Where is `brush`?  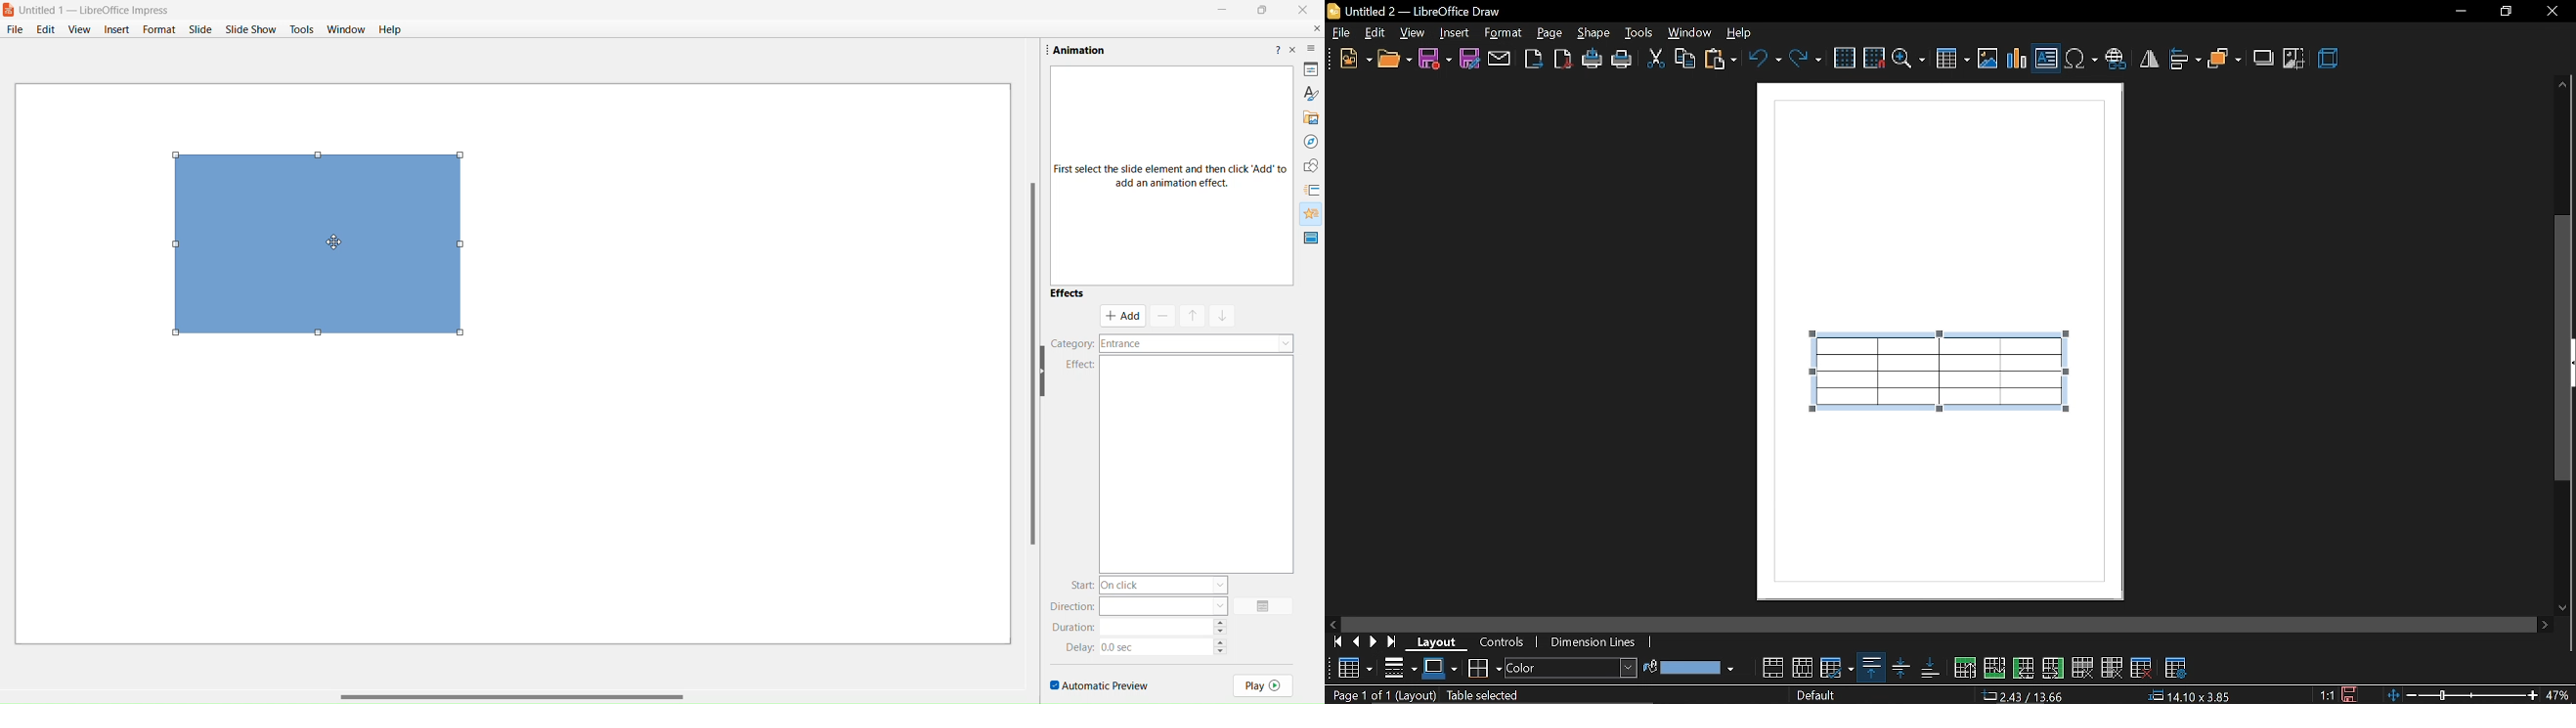
brush is located at coordinates (1309, 92).